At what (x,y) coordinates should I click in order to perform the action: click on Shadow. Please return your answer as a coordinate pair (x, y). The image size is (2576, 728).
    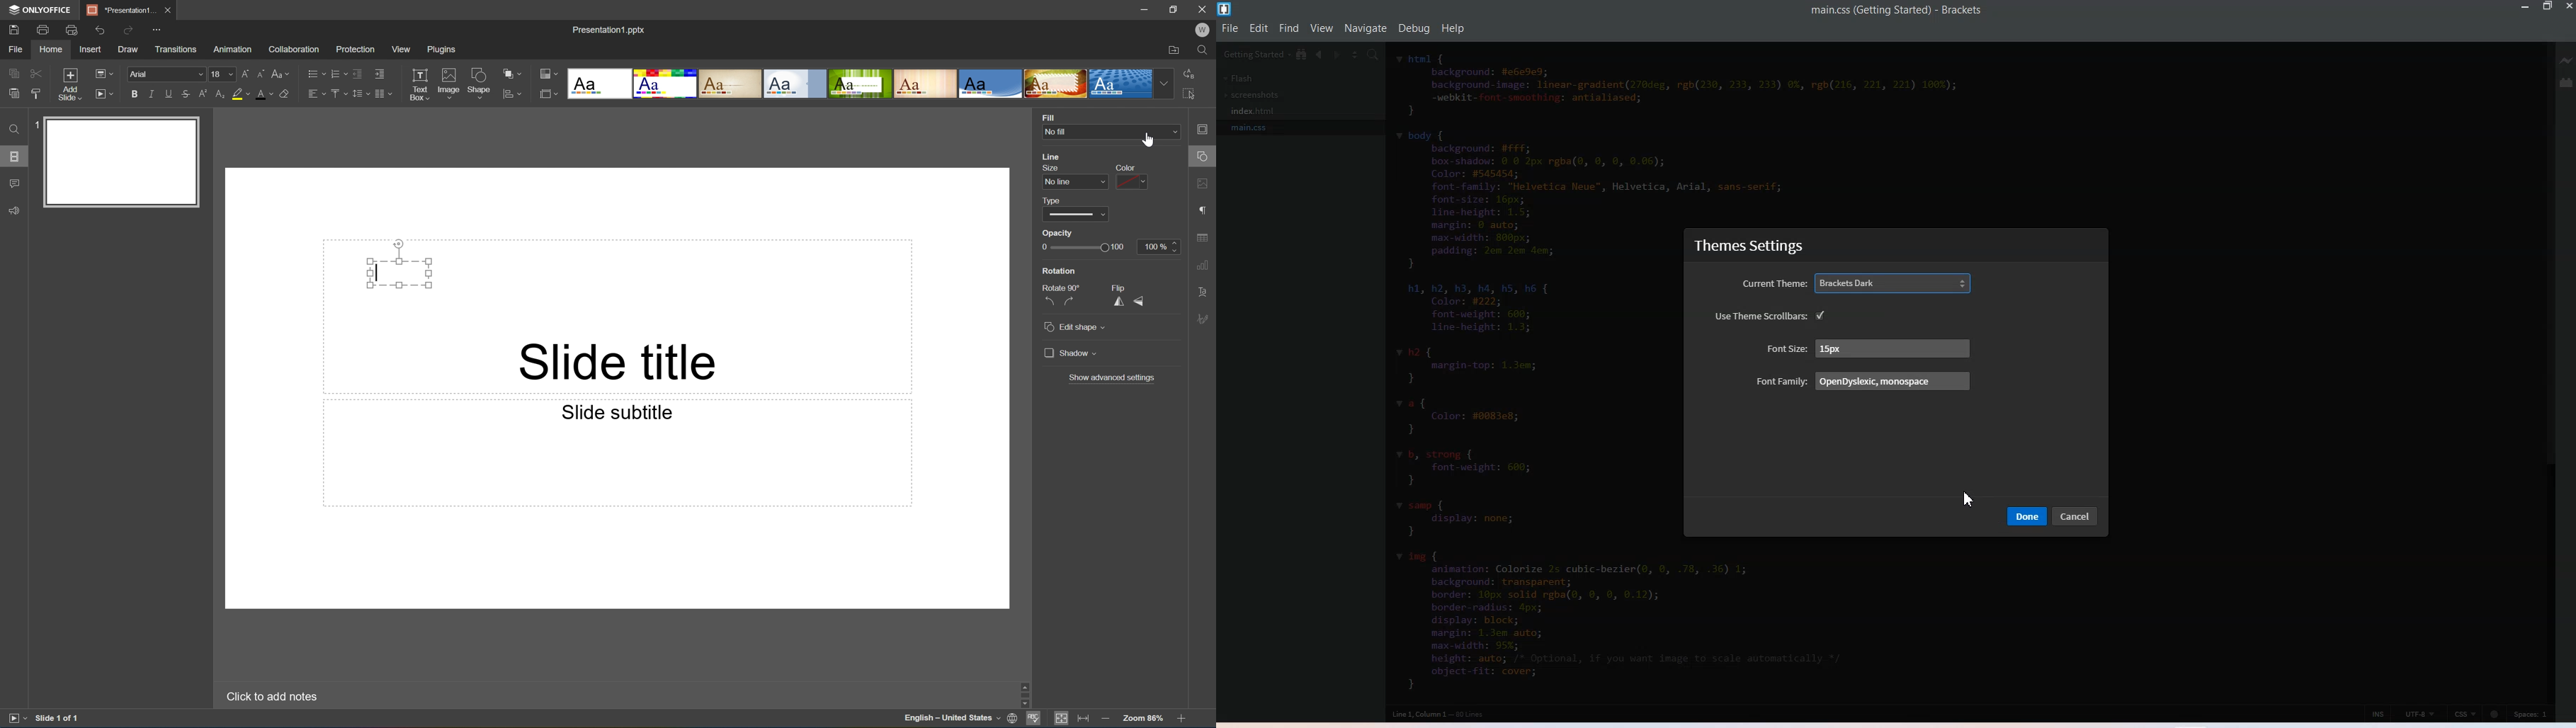
    Looking at the image, I should click on (1072, 354).